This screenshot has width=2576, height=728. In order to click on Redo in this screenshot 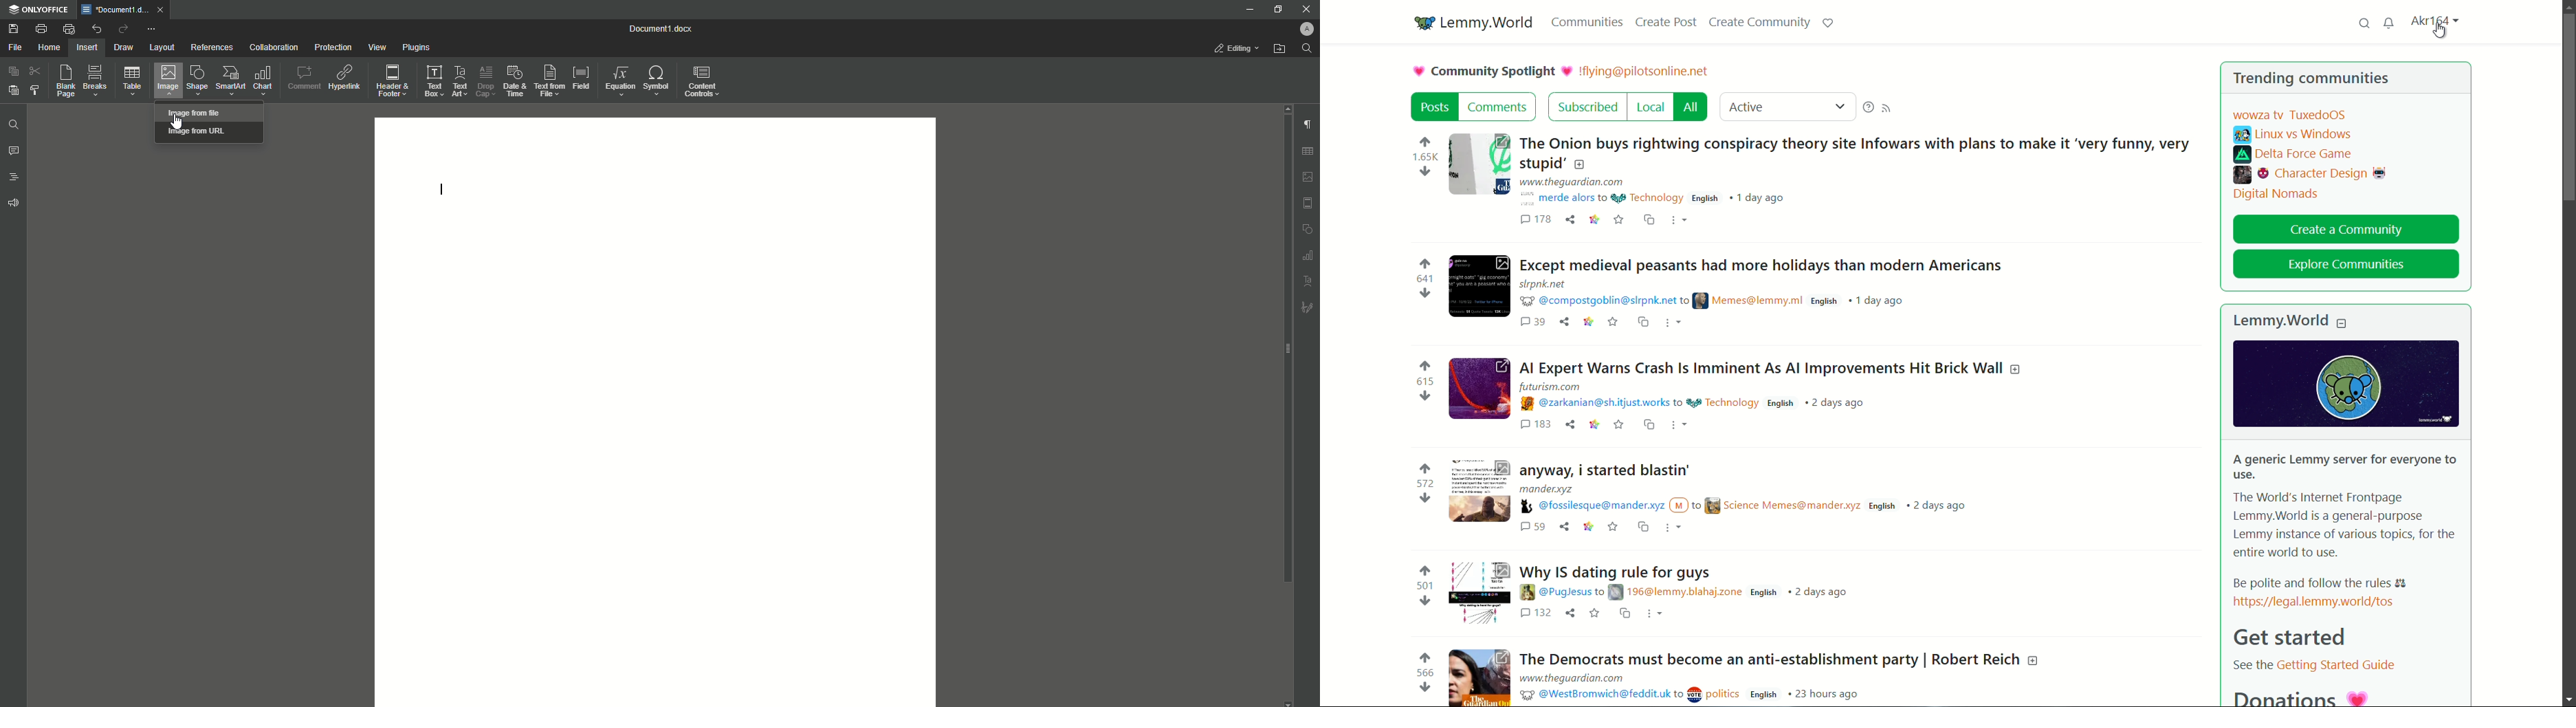, I will do `click(122, 28)`.